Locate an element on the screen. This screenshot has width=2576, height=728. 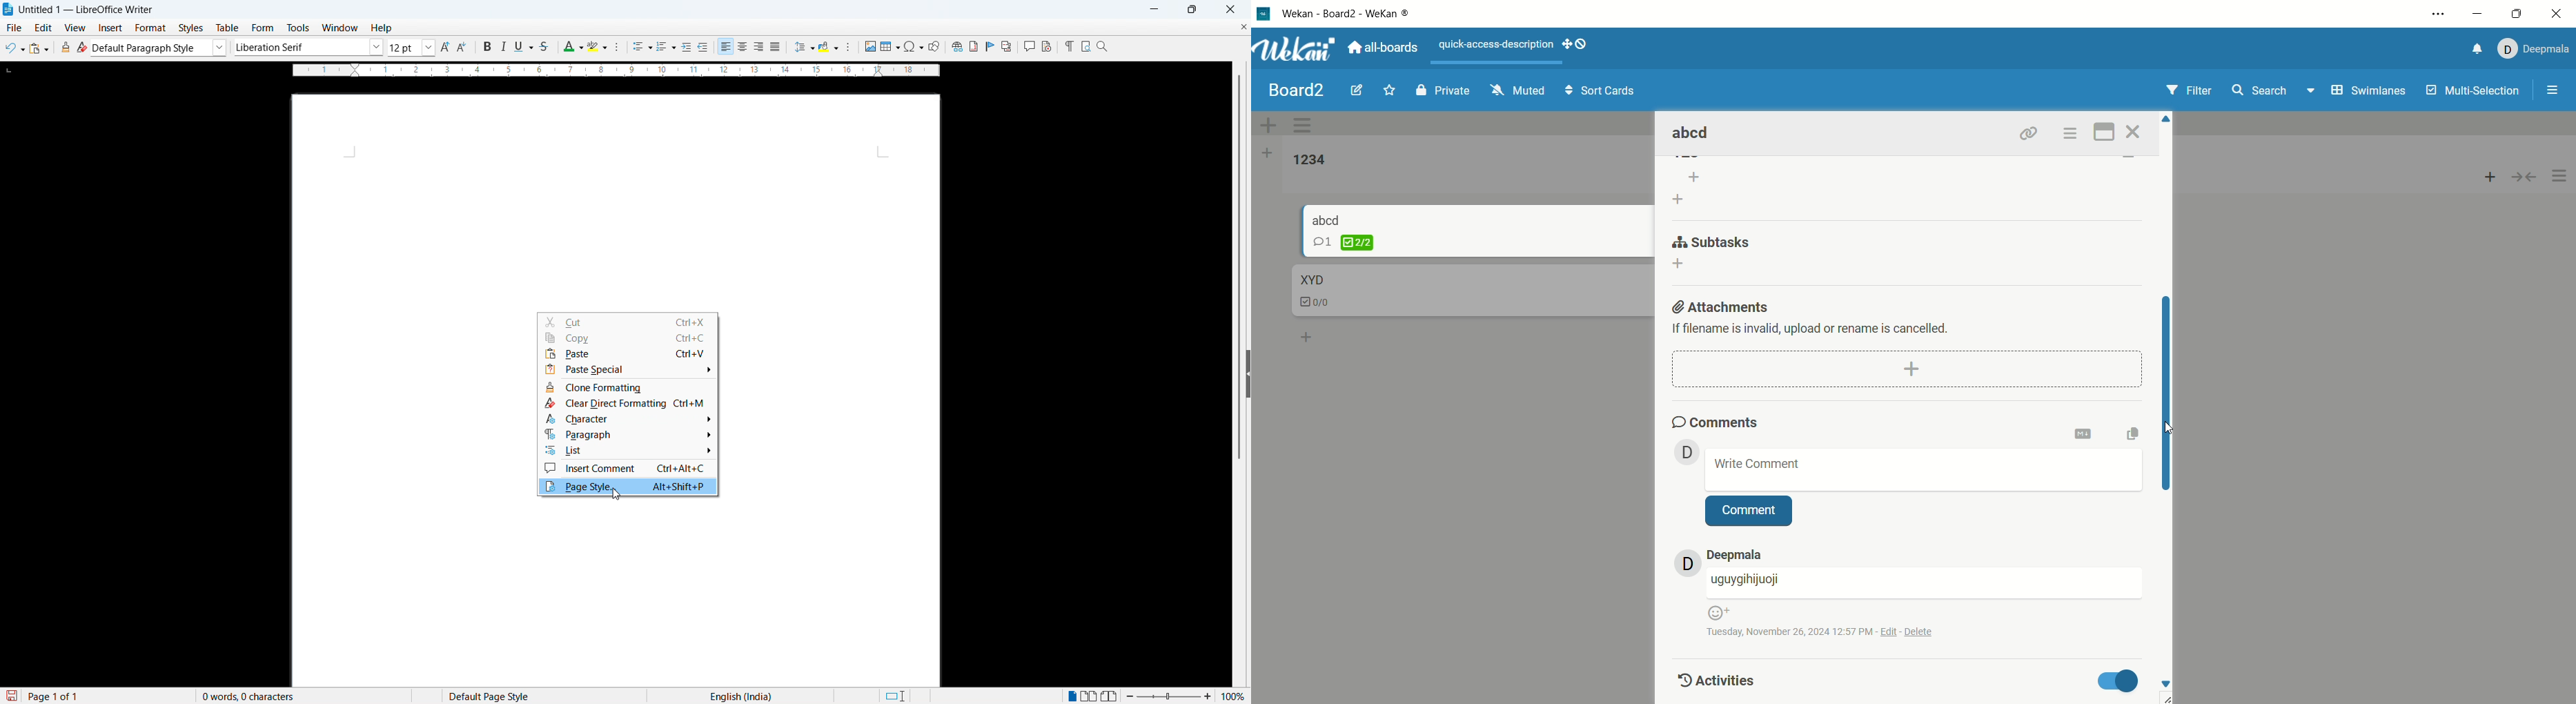
options is located at coordinates (2560, 177).